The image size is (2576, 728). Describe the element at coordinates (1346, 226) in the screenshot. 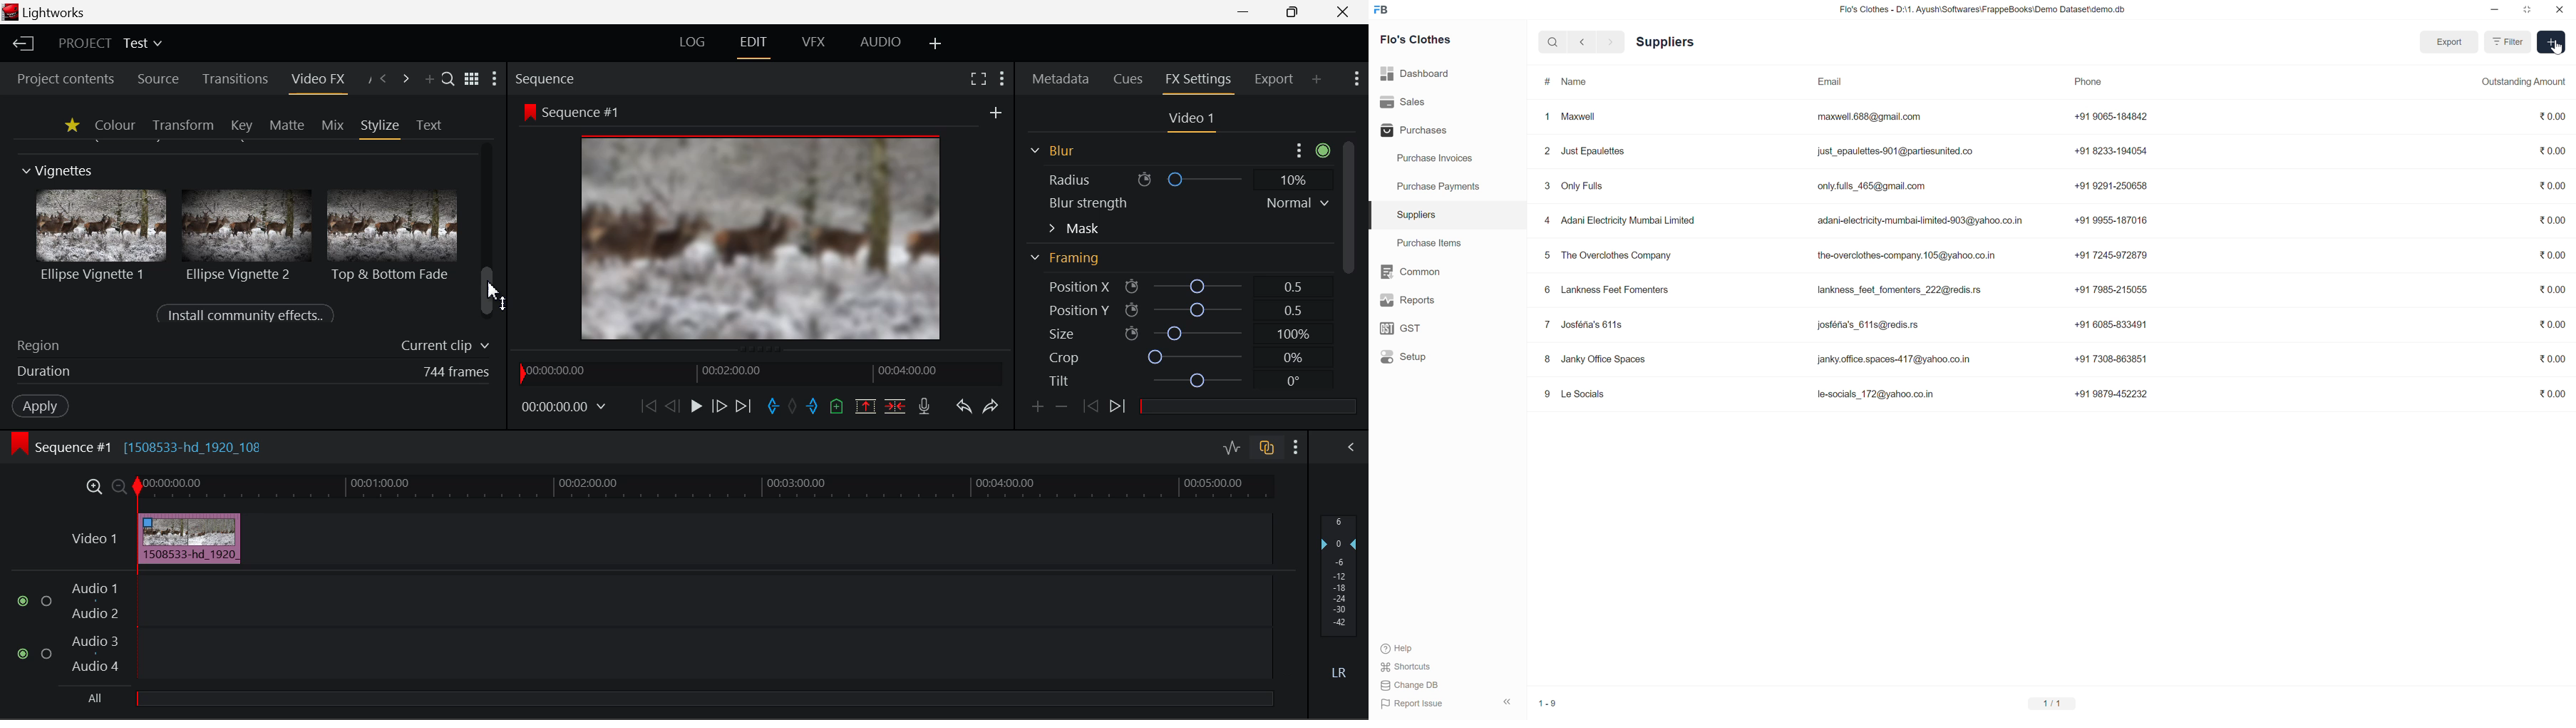

I see `Scroll Bar` at that location.